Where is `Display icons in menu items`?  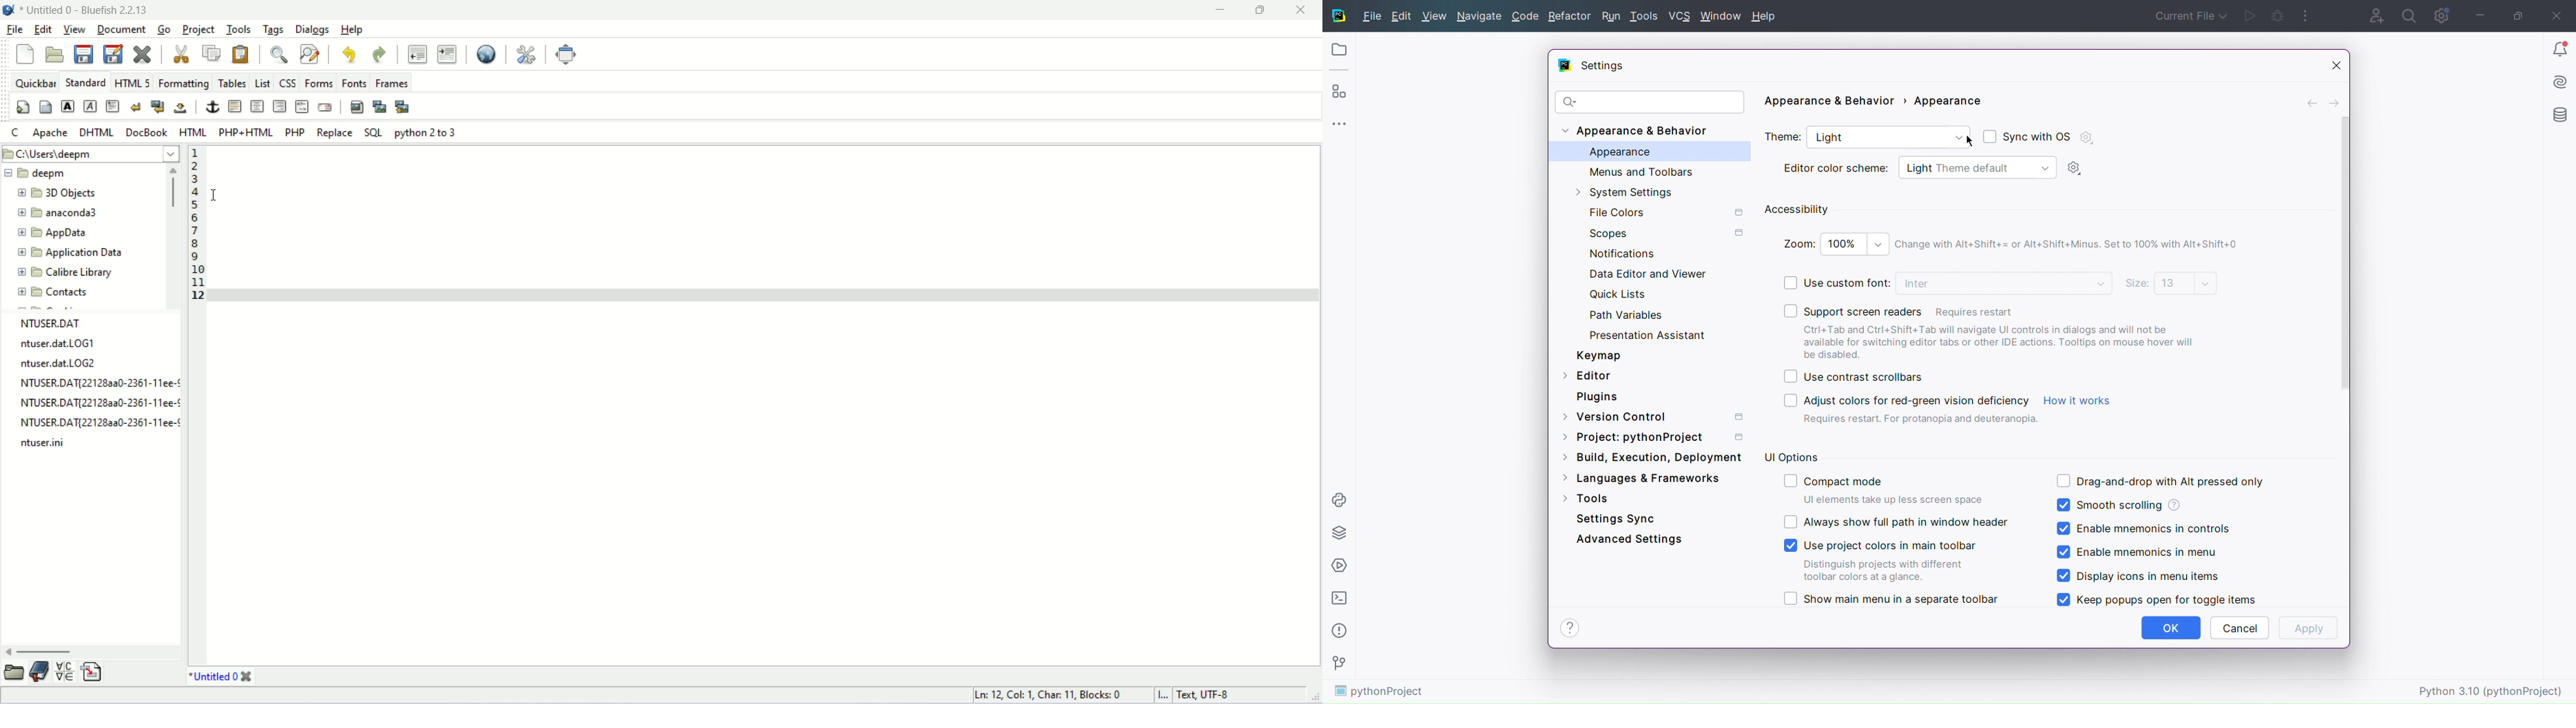 Display icons in menu items is located at coordinates (2138, 575).